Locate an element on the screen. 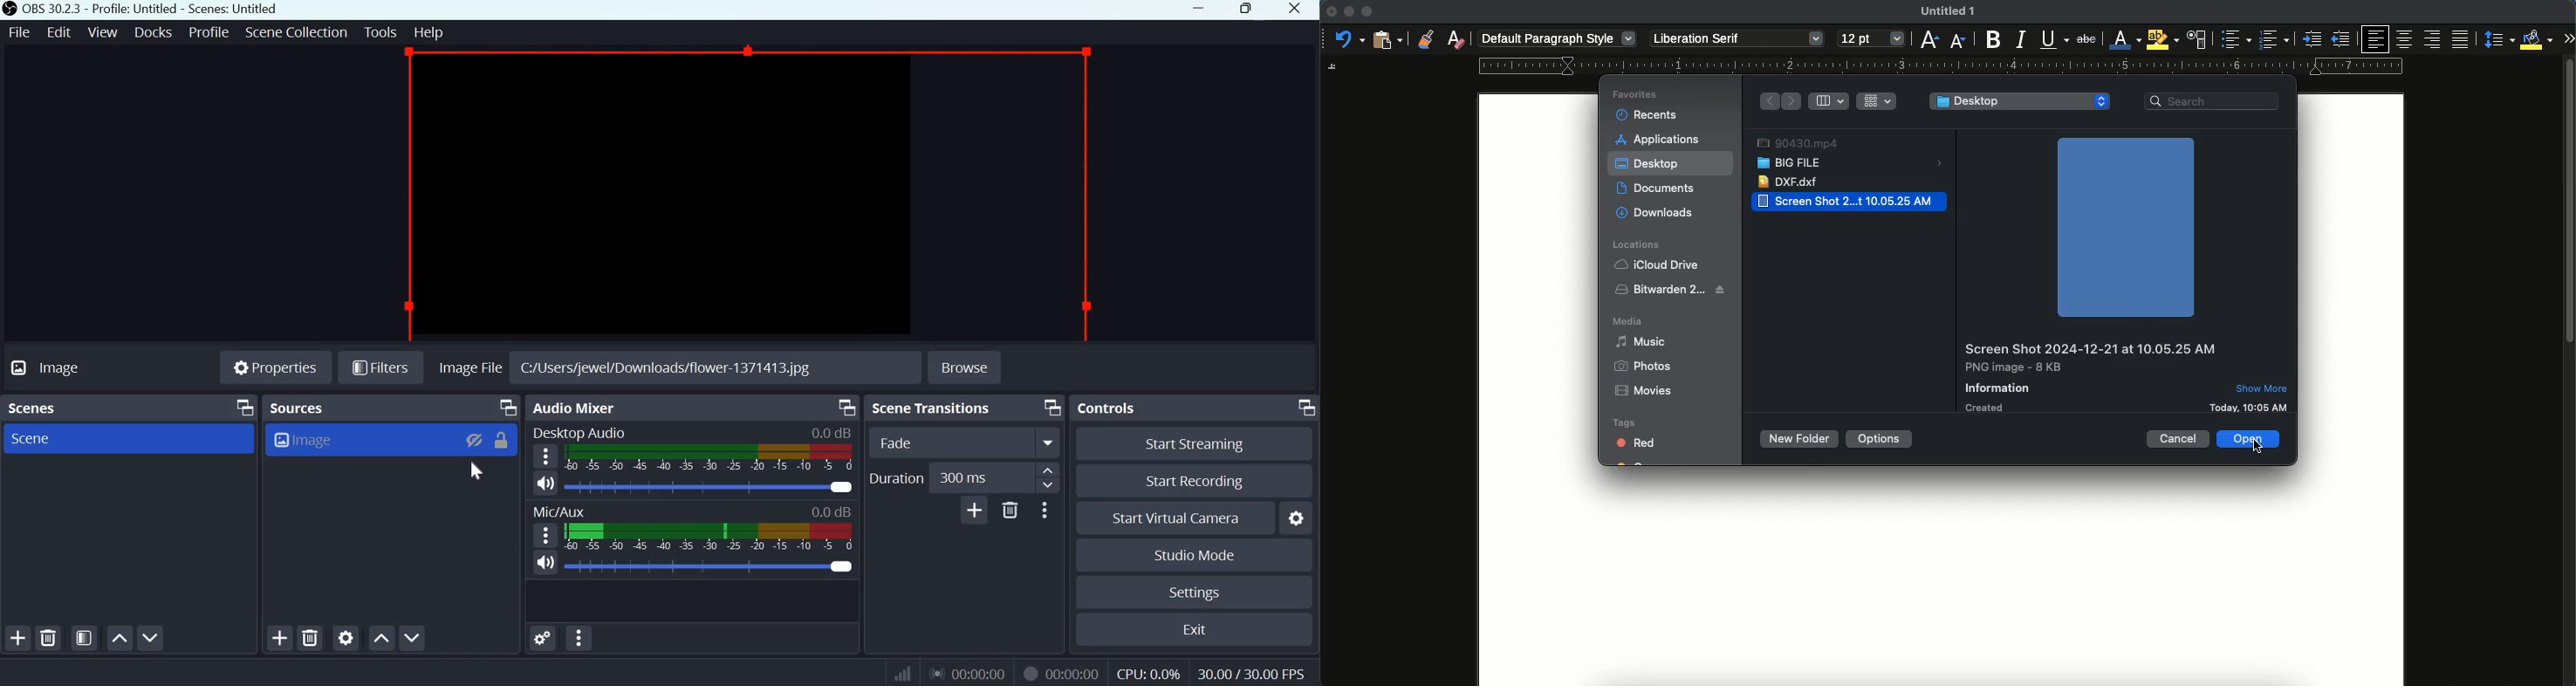 The height and width of the screenshot is (700, 2576). right aligned is located at coordinates (2431, 40).